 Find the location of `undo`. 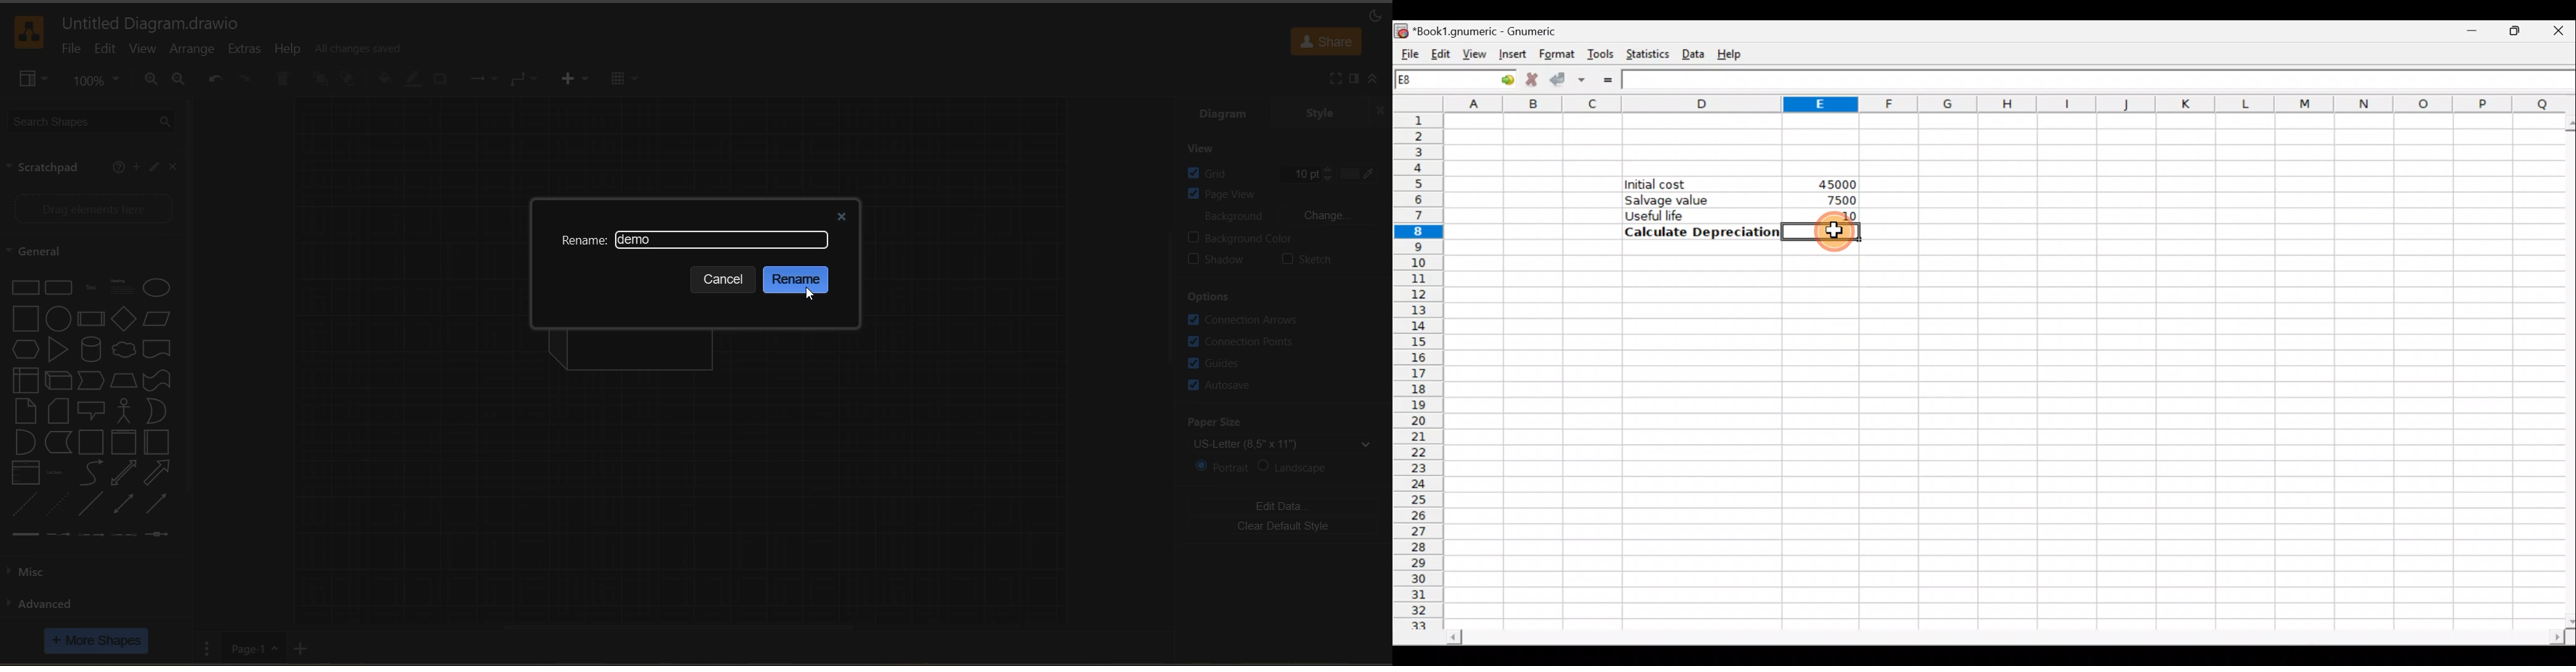

undo is located at coordinates (215, 78).